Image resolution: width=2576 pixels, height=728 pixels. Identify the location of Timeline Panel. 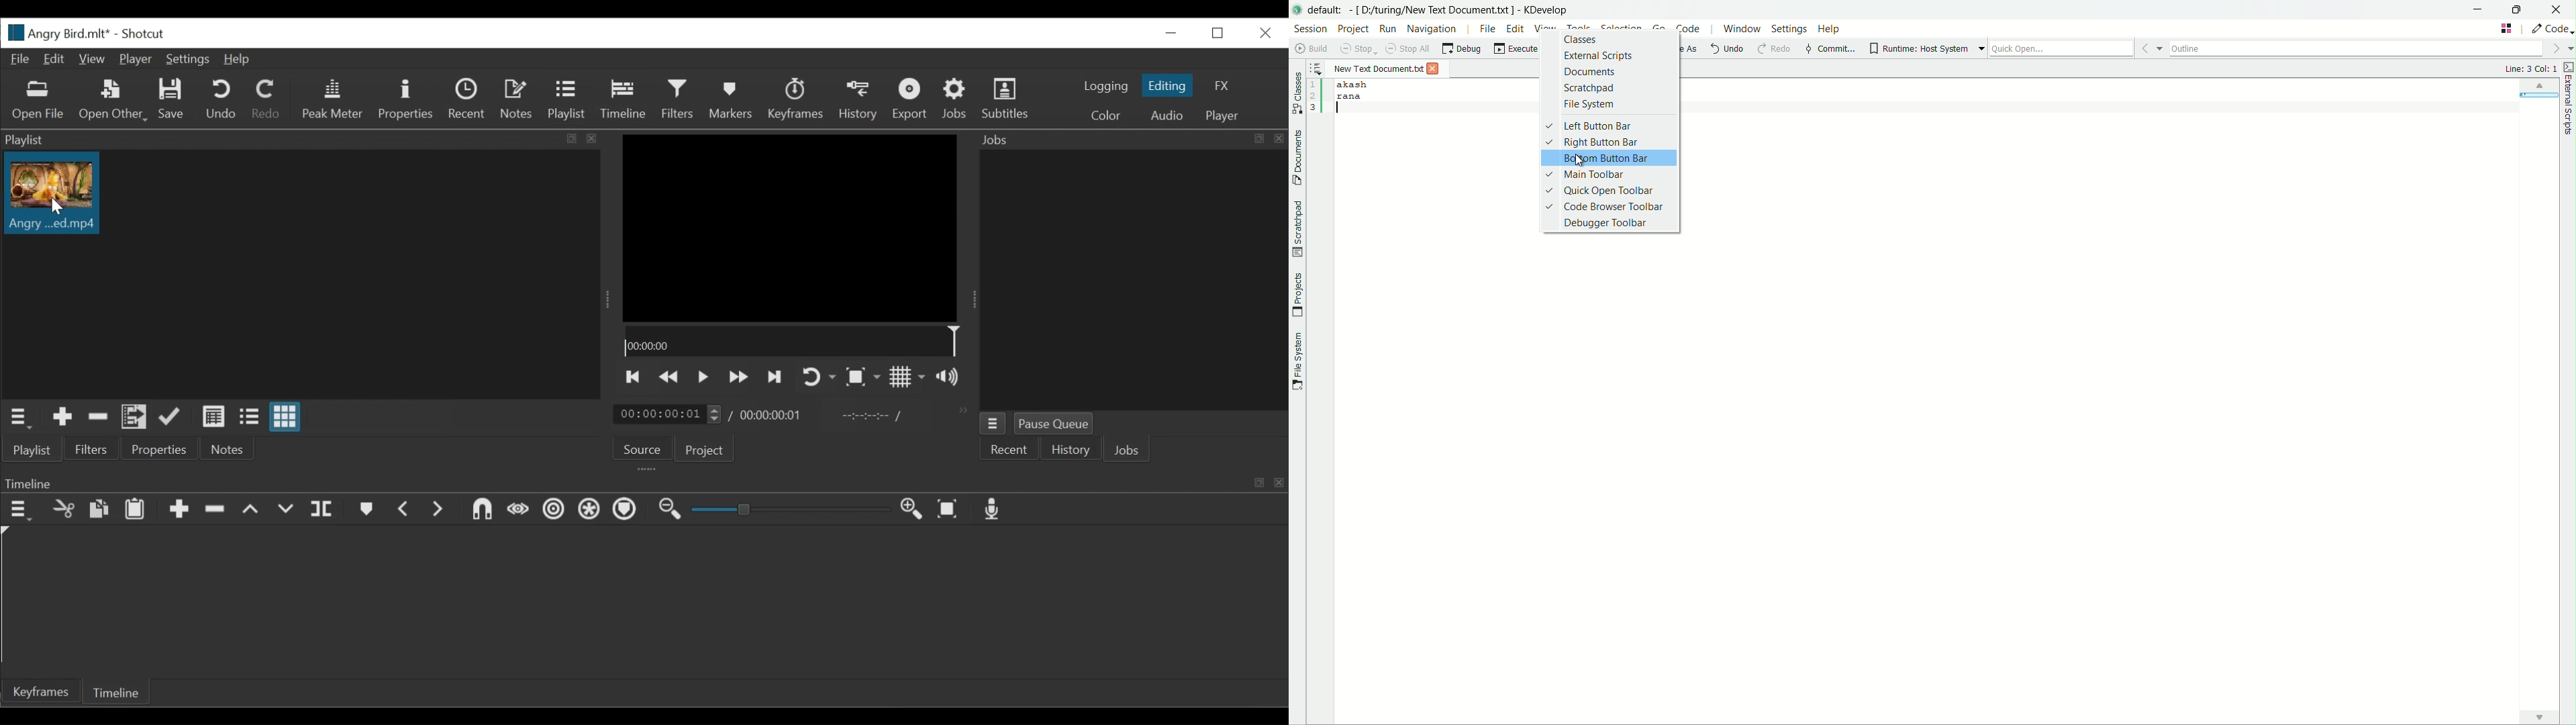
(640, 482).